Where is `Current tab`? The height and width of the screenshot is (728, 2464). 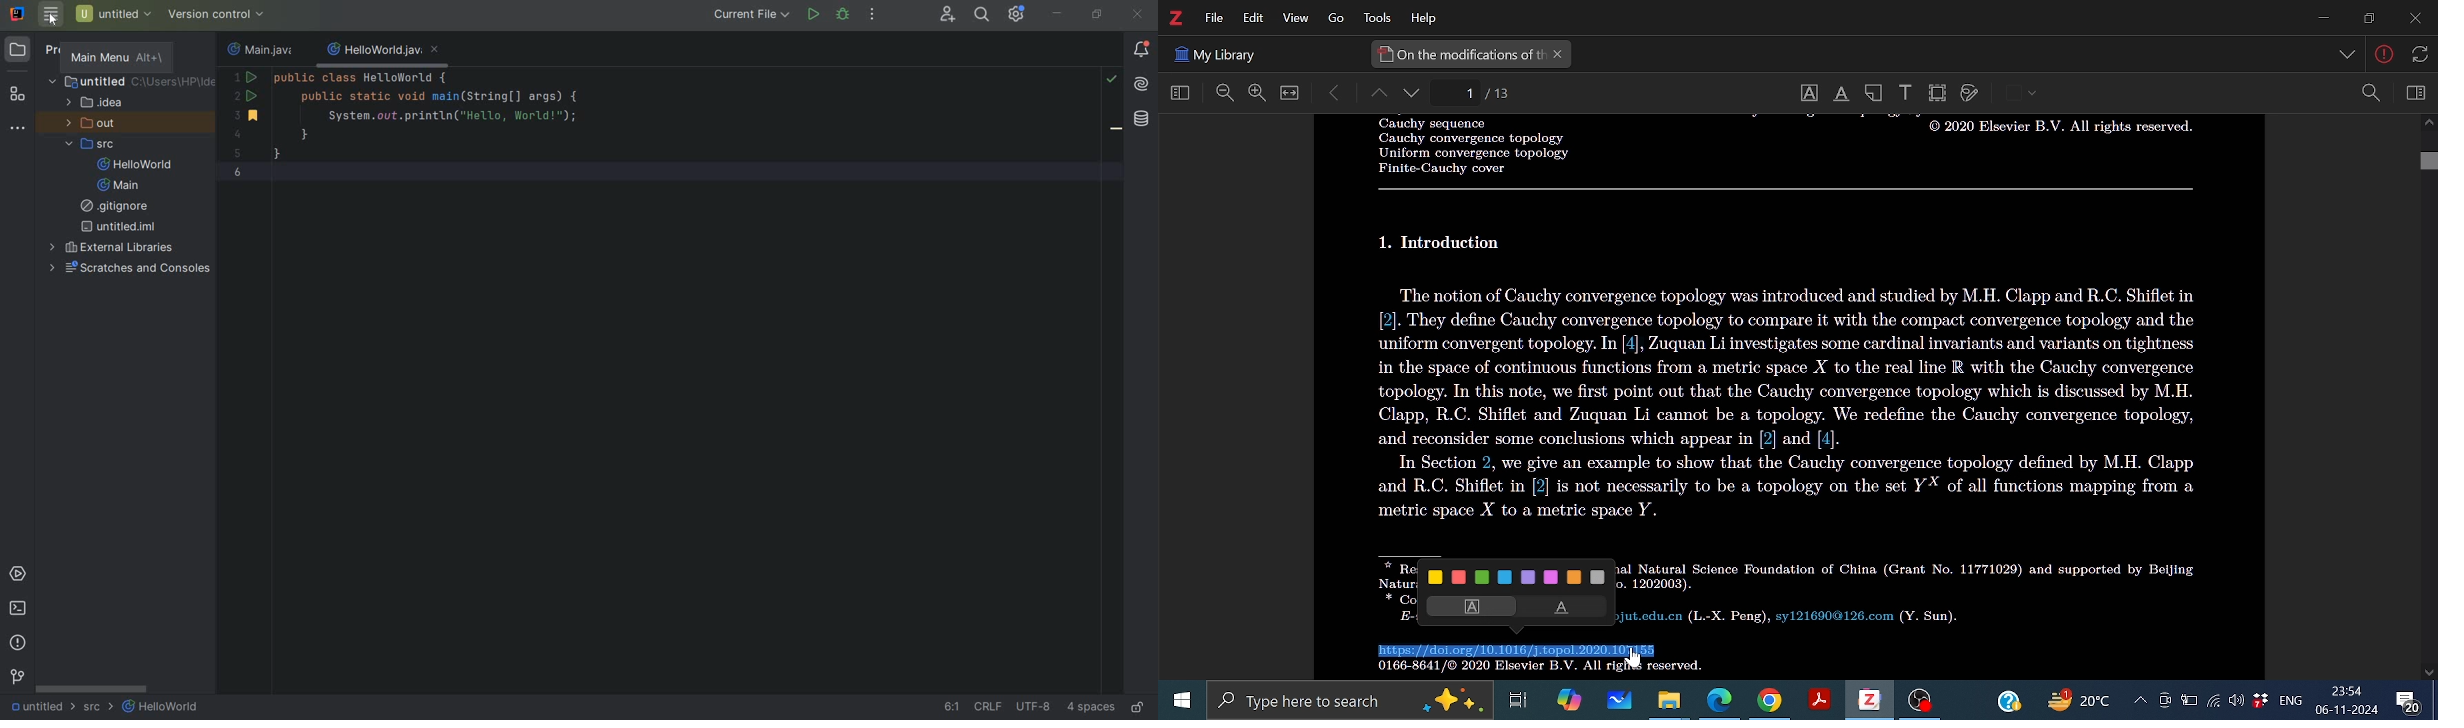
Current tab is located at coordinates (1459, 54).